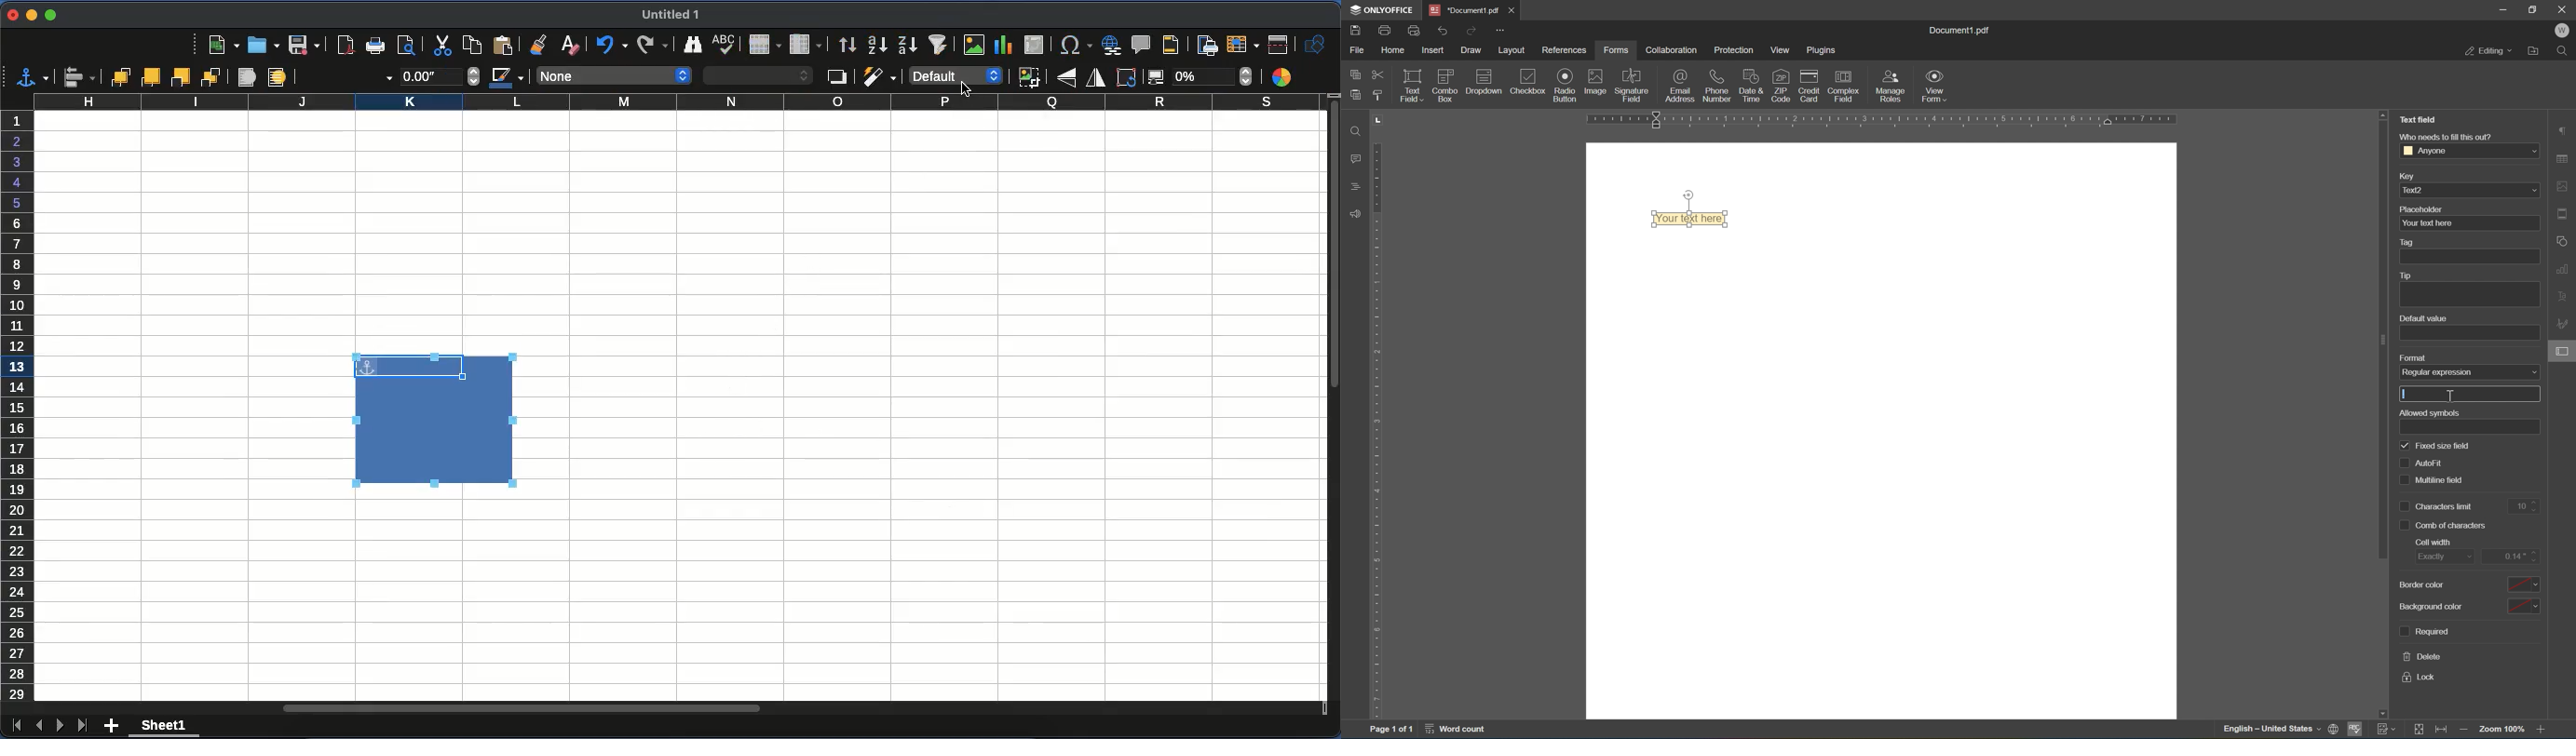 Image resolution: width=2576 pixels, height=756 pixels. Describe the element at coordinates (16, 729) in the screenshot. I see `first sheet` at that location.